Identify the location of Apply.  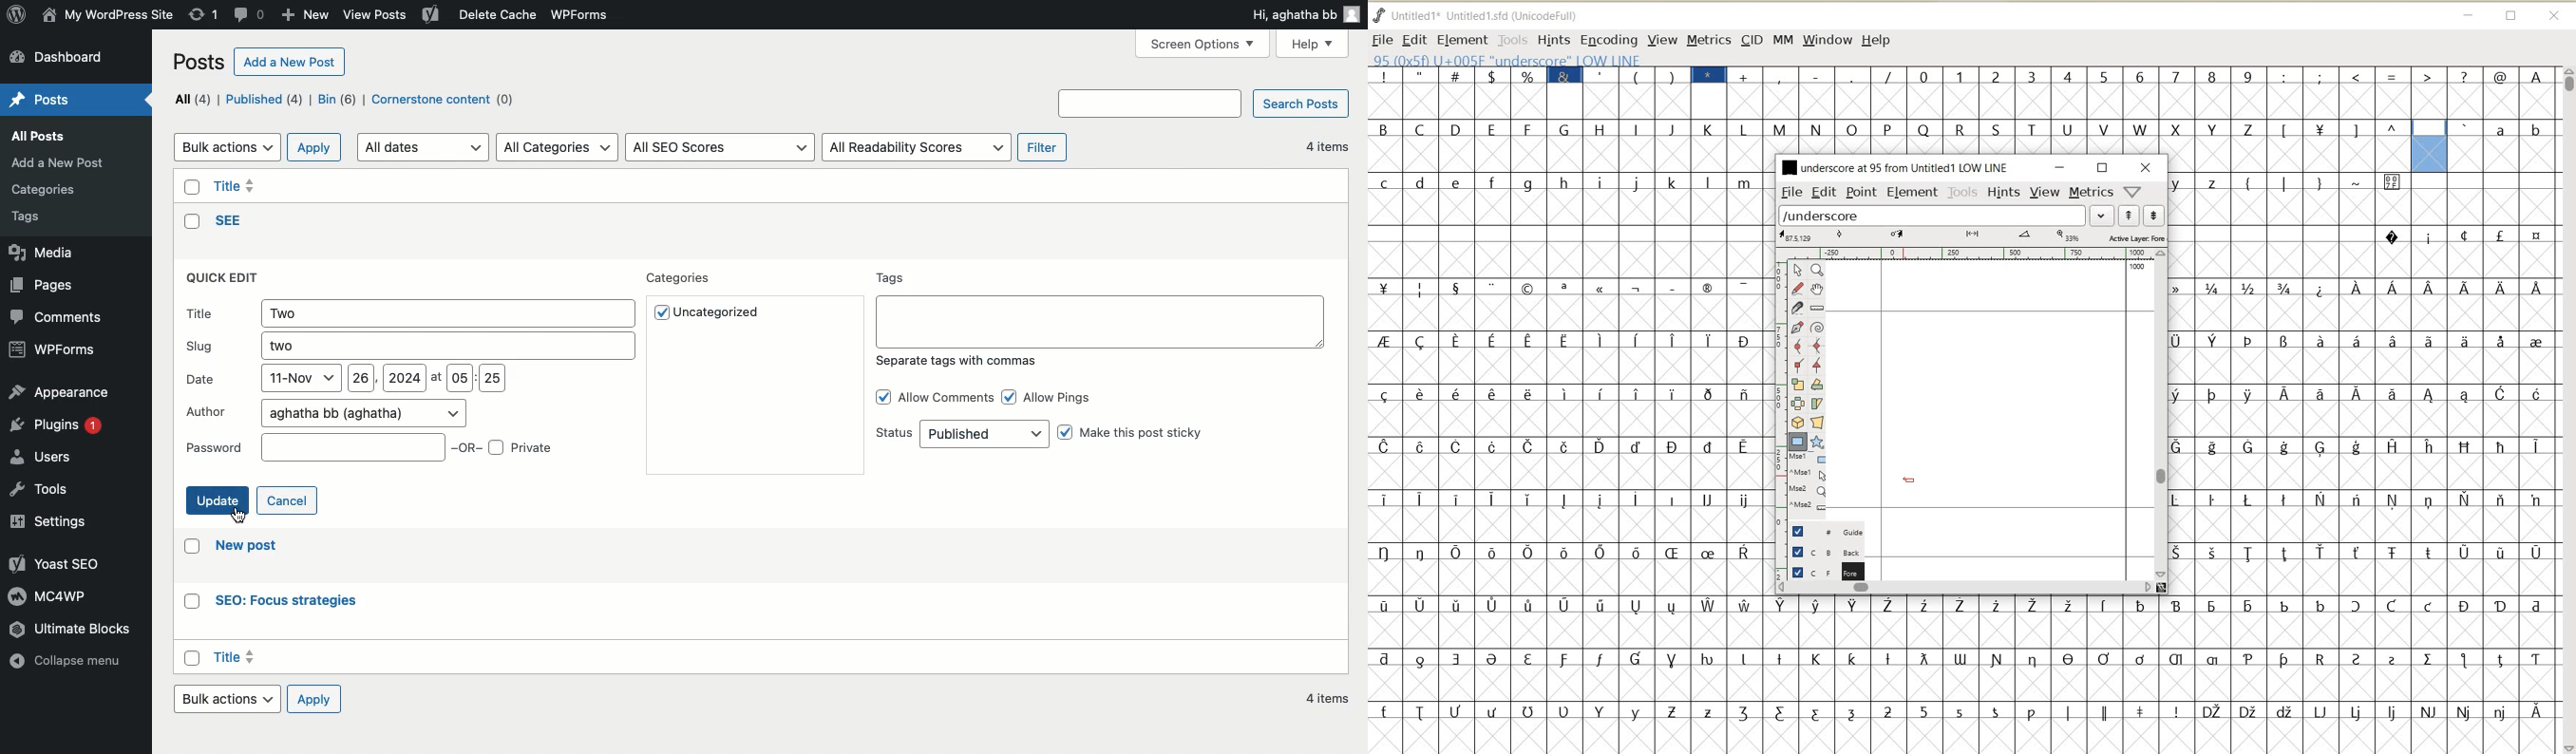
(321, 699).